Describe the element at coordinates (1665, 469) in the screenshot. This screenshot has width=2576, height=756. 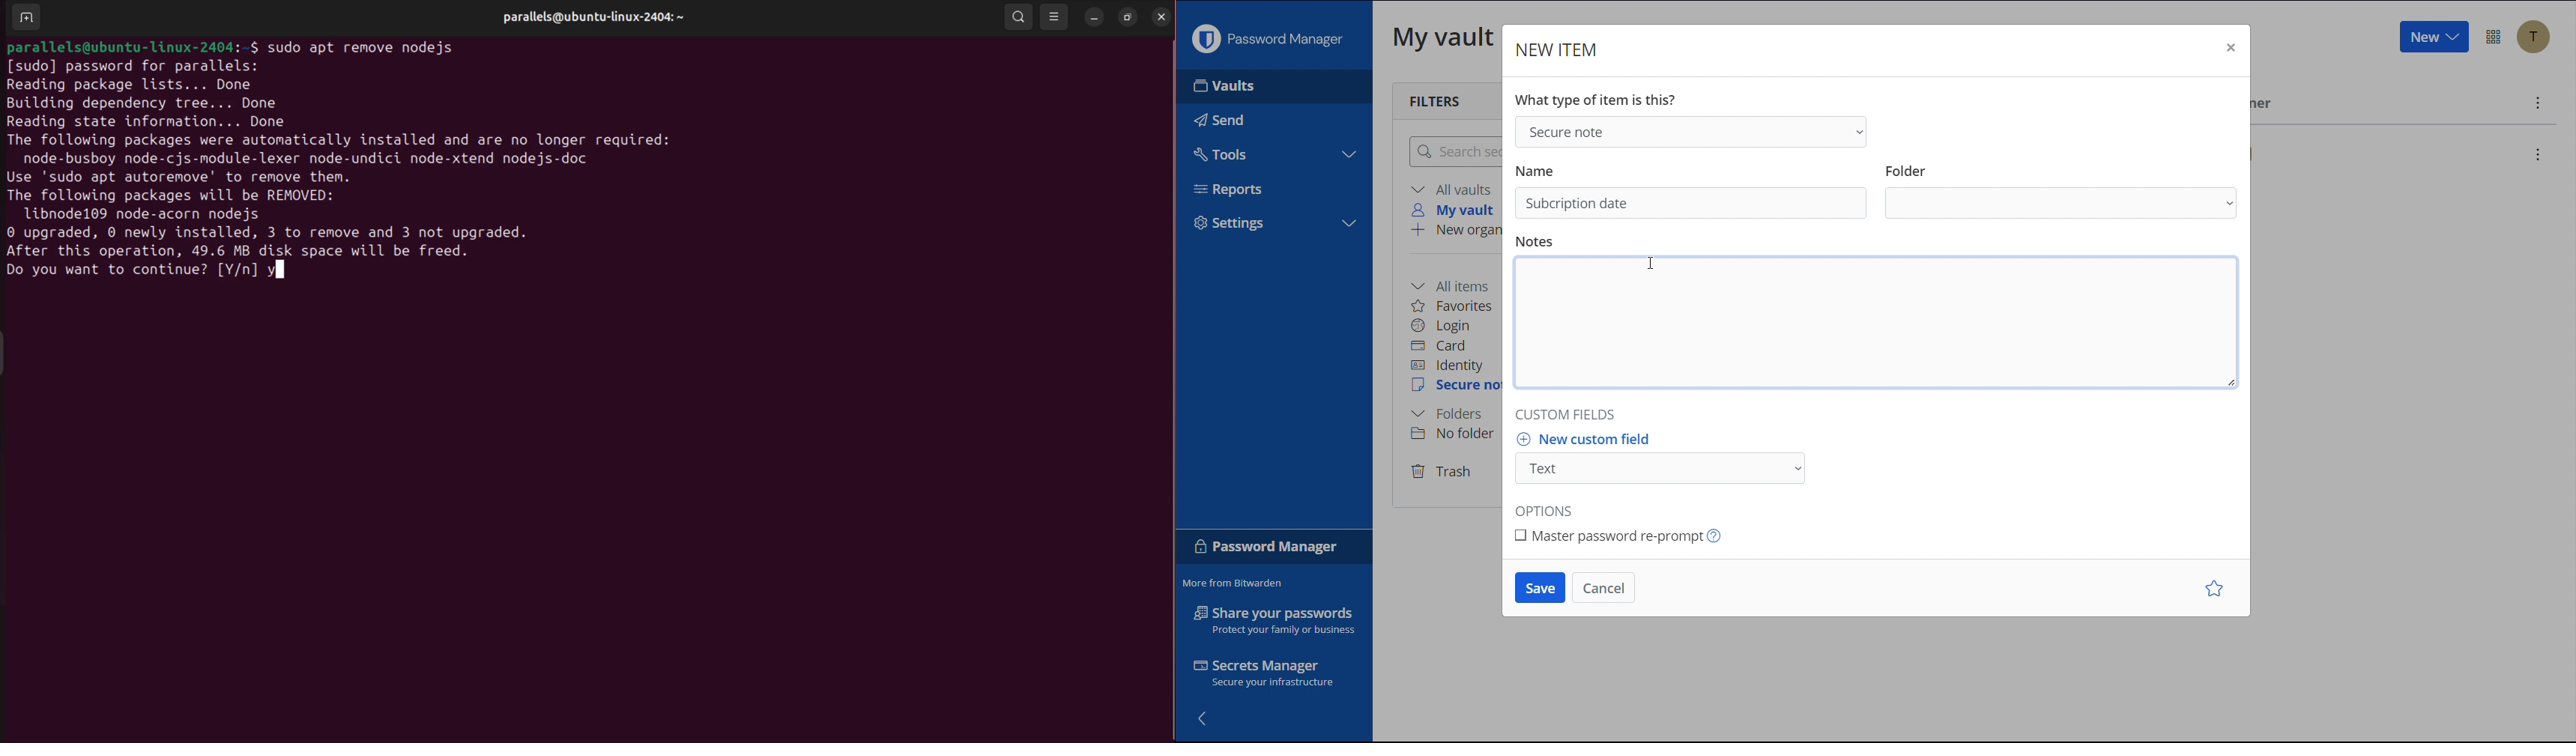
I see `Text (dropdown)` at that location.